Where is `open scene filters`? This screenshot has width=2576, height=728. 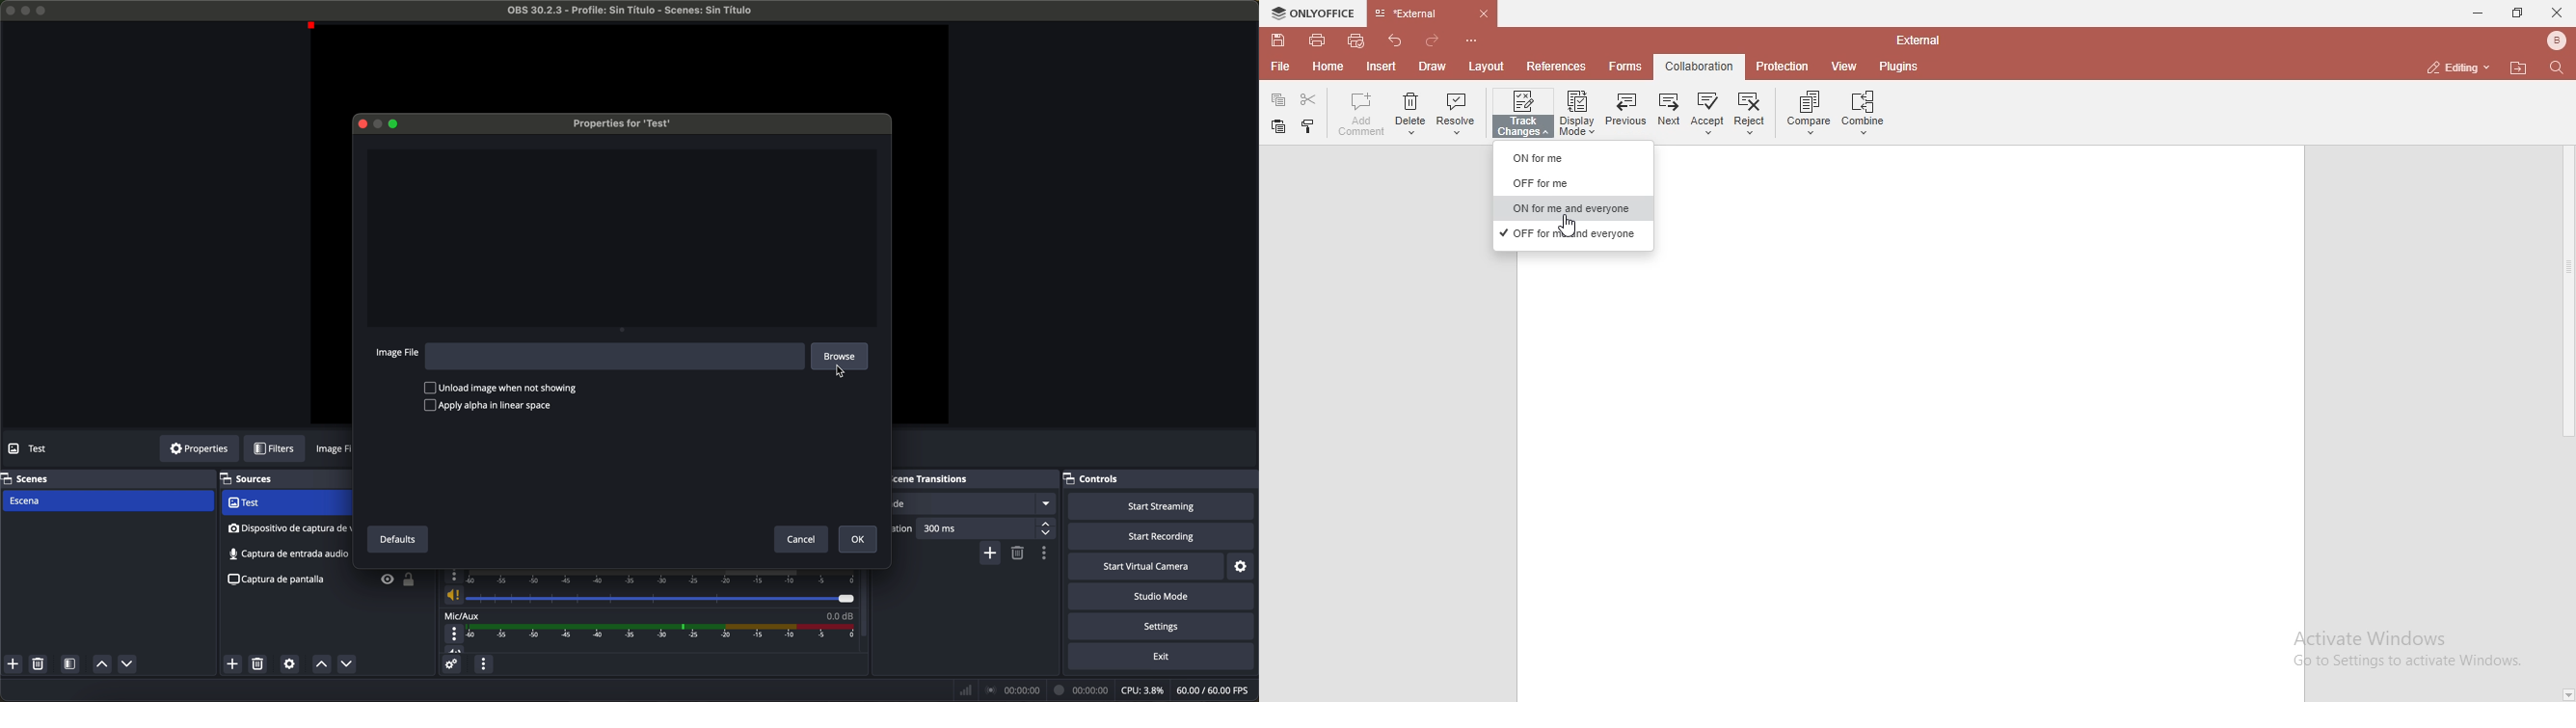 open scene filters is located at coordinates (71, 665).